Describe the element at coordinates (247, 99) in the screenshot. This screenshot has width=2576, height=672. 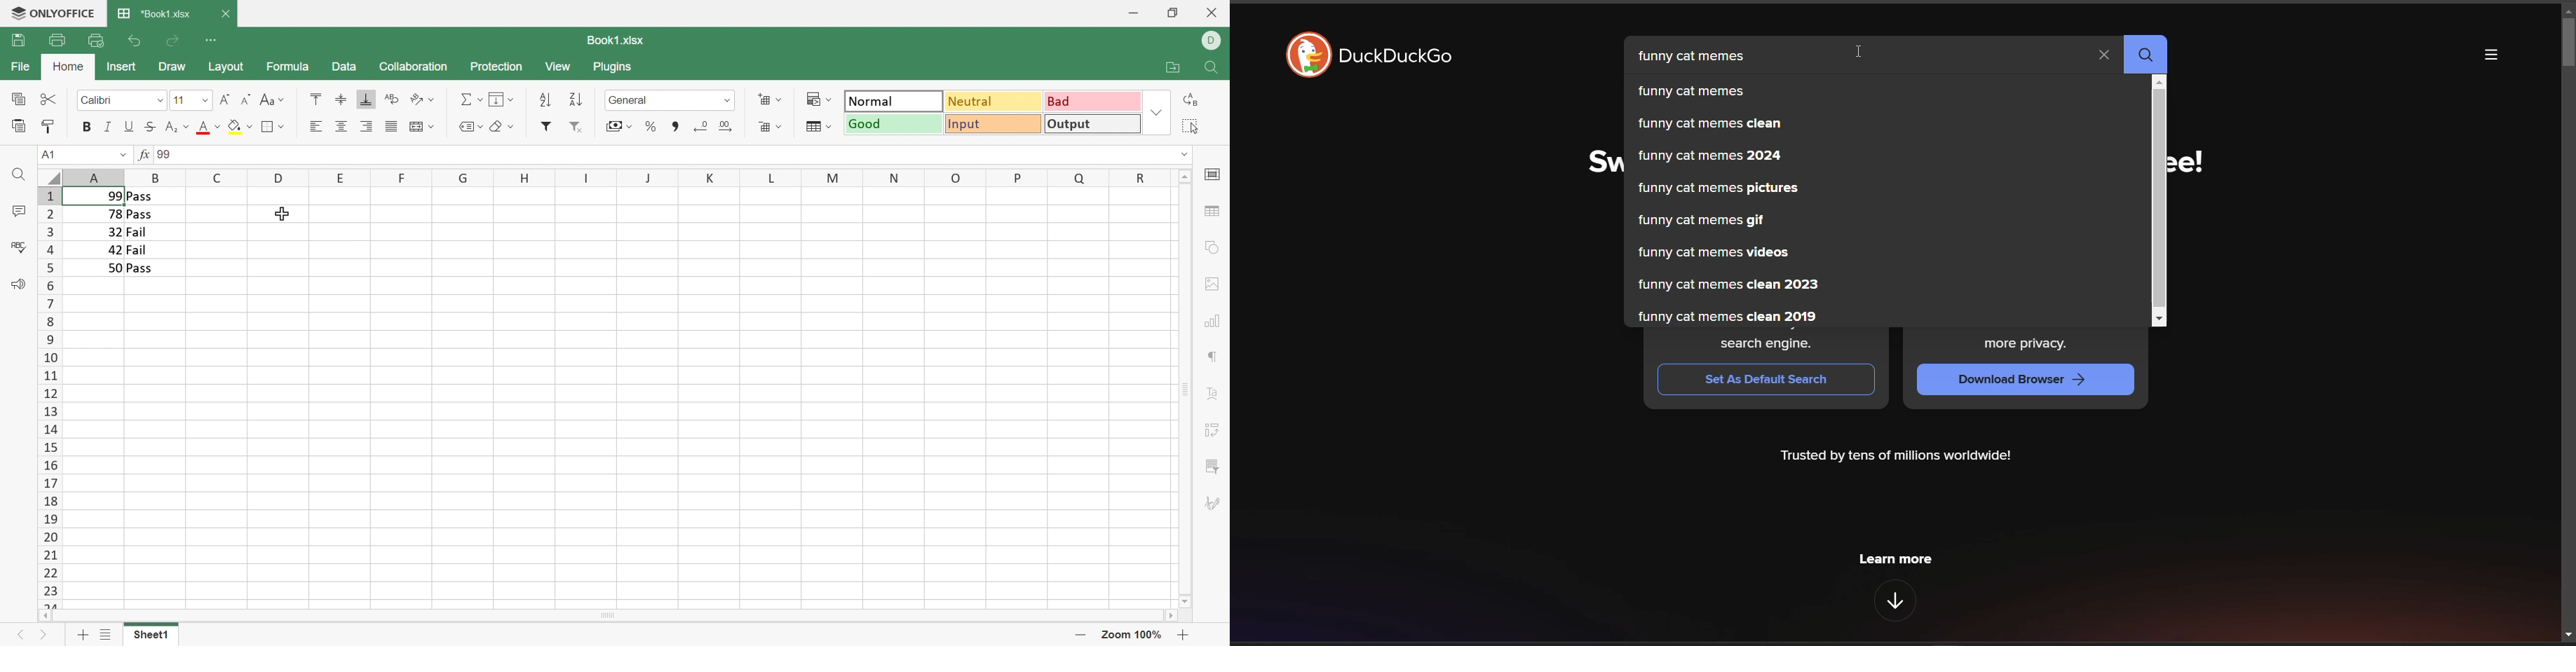
I see `Font decrement` at that location.